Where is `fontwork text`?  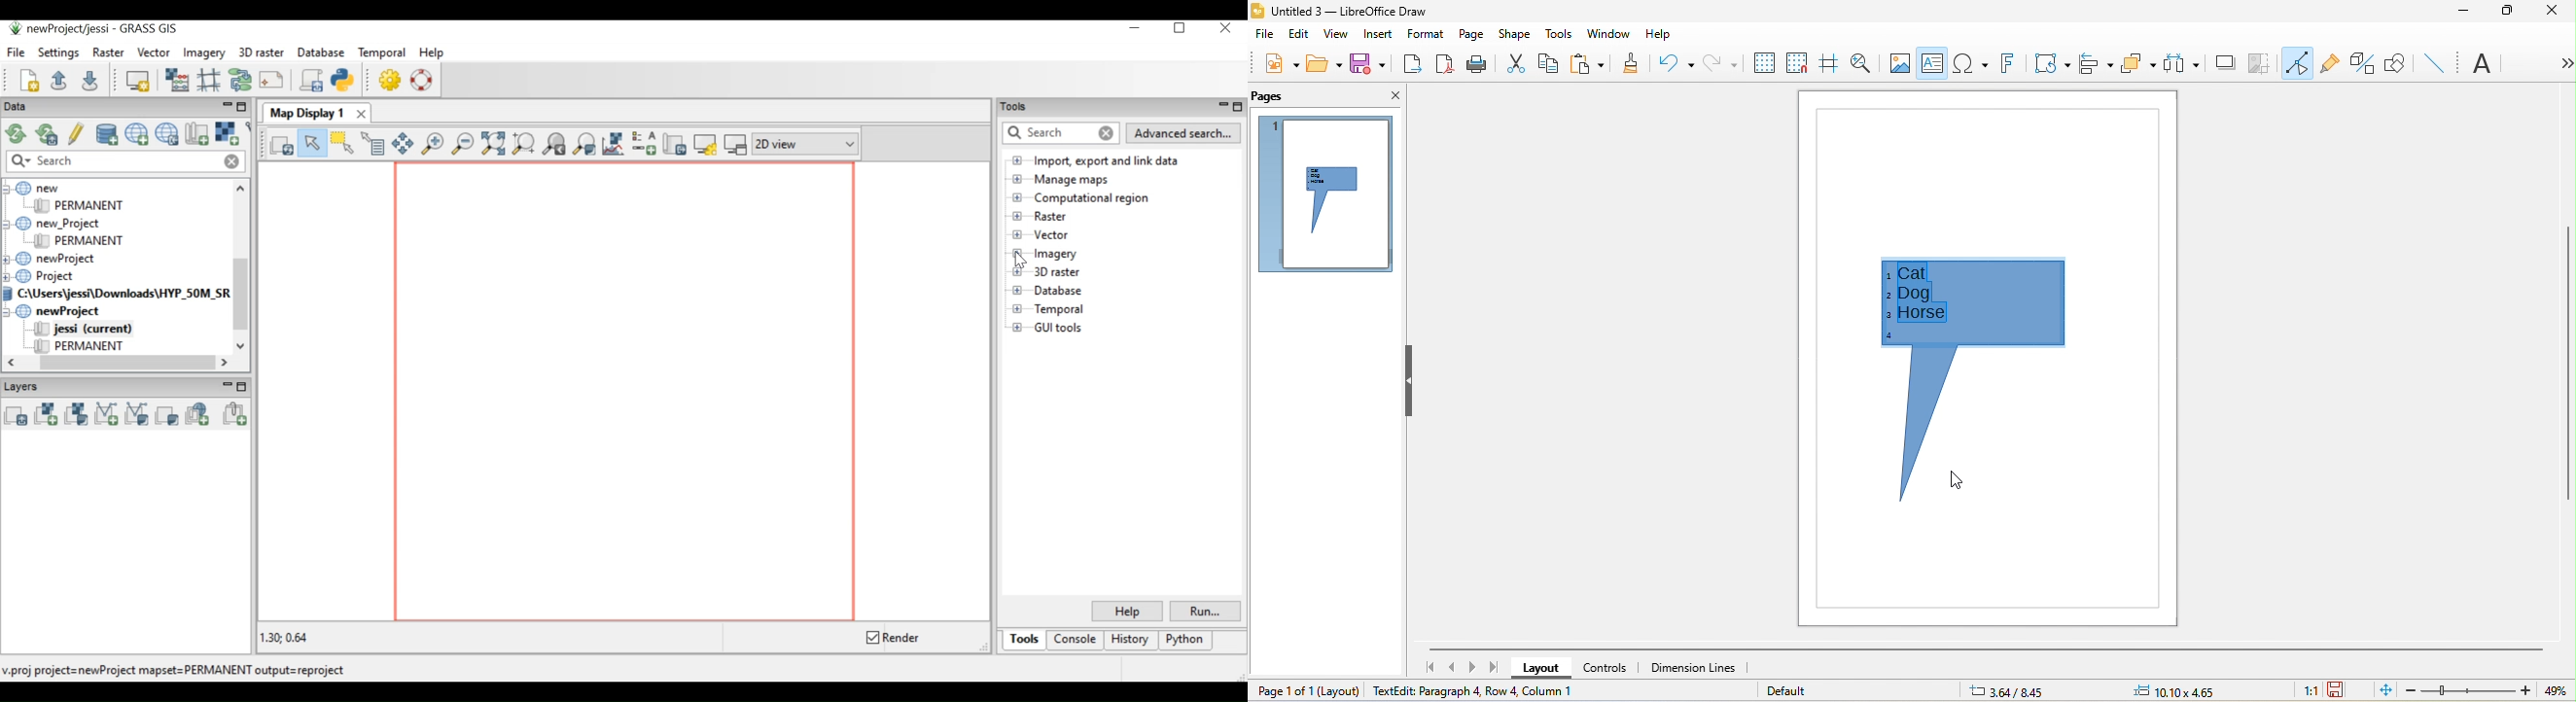 fontwork text is located at coordinates (2005, 65).